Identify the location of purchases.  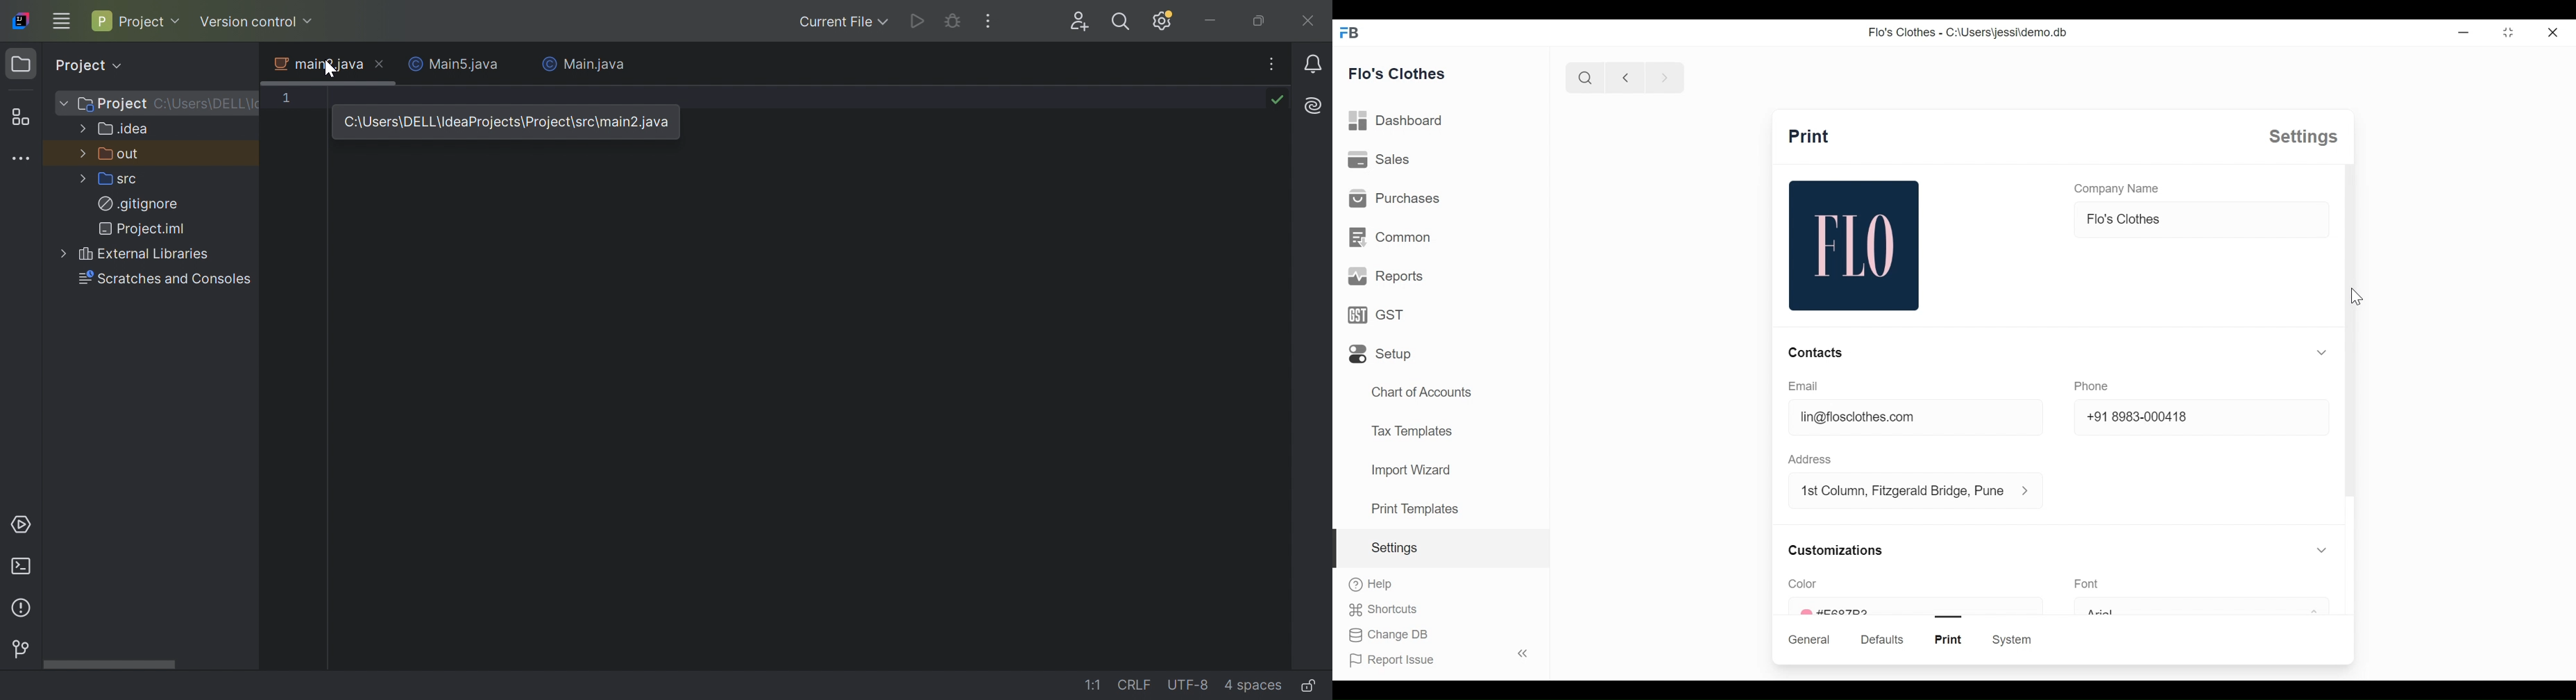
(1393, 198).